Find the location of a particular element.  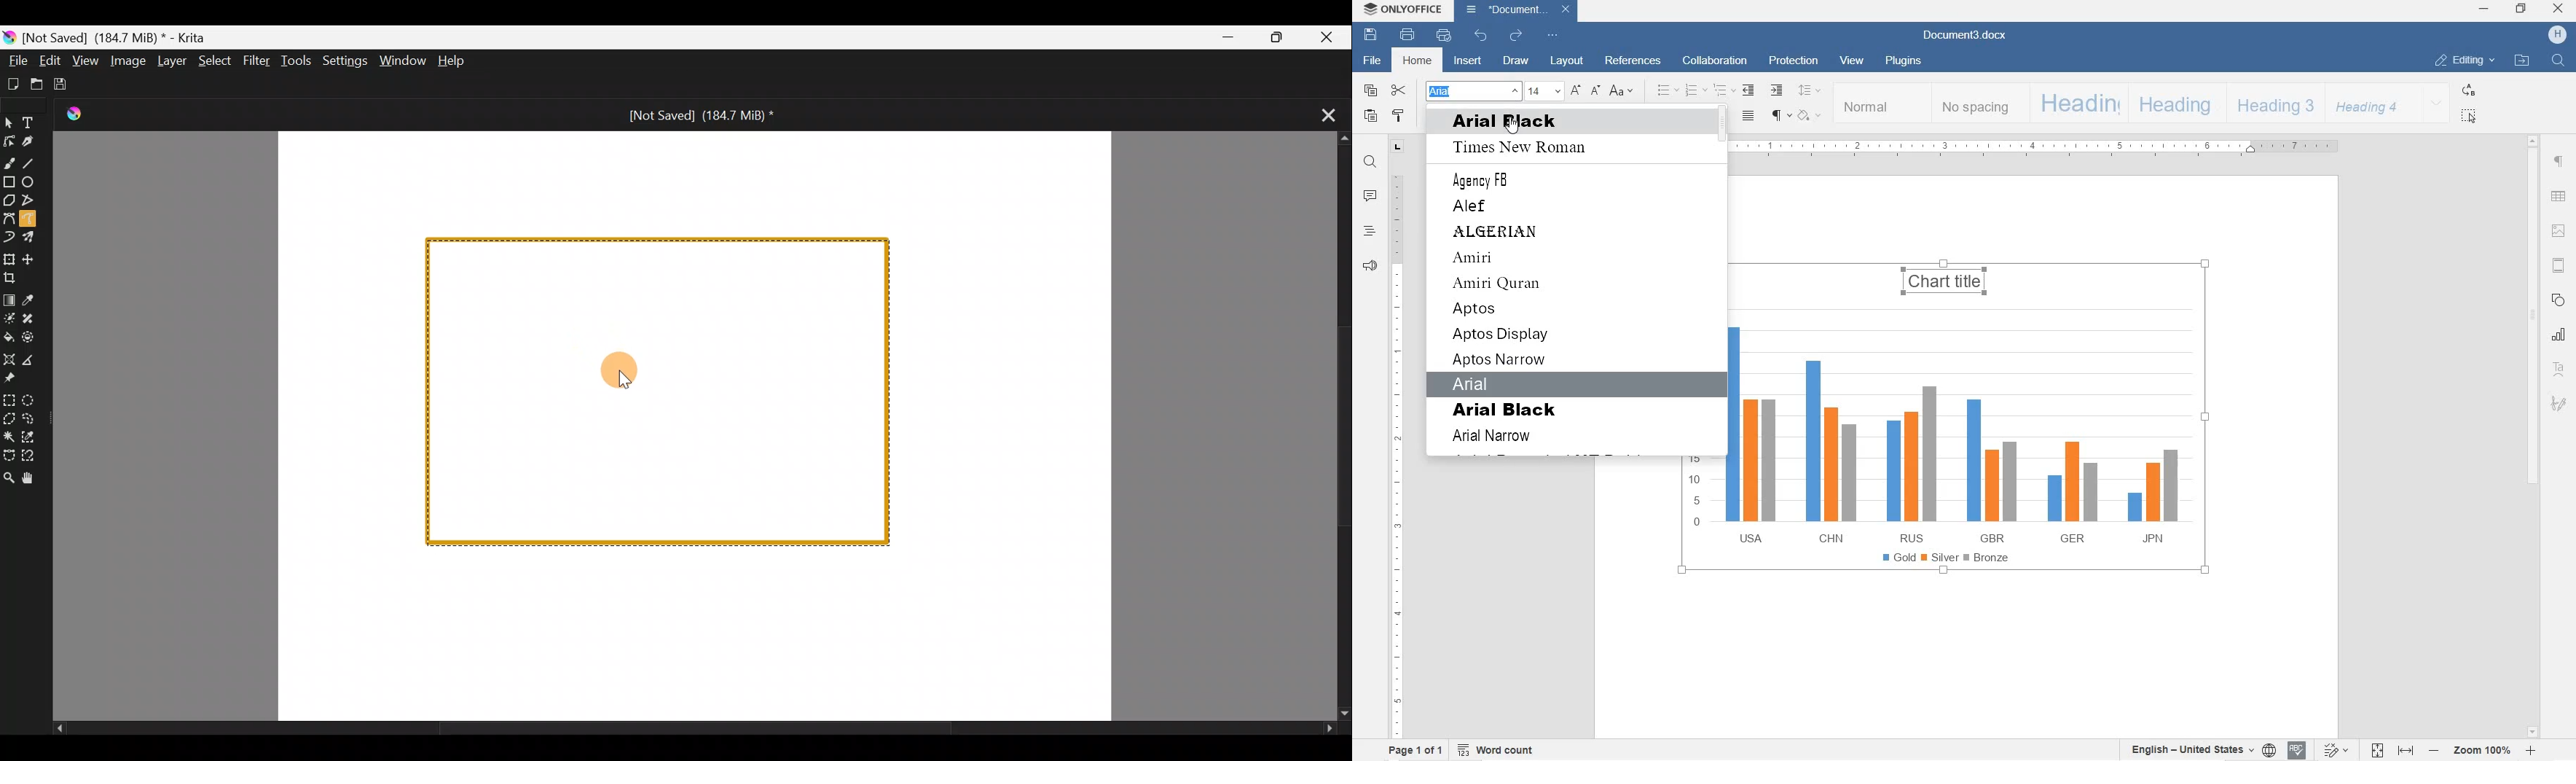

Ellipse tool is located at coordinates (35, 183).